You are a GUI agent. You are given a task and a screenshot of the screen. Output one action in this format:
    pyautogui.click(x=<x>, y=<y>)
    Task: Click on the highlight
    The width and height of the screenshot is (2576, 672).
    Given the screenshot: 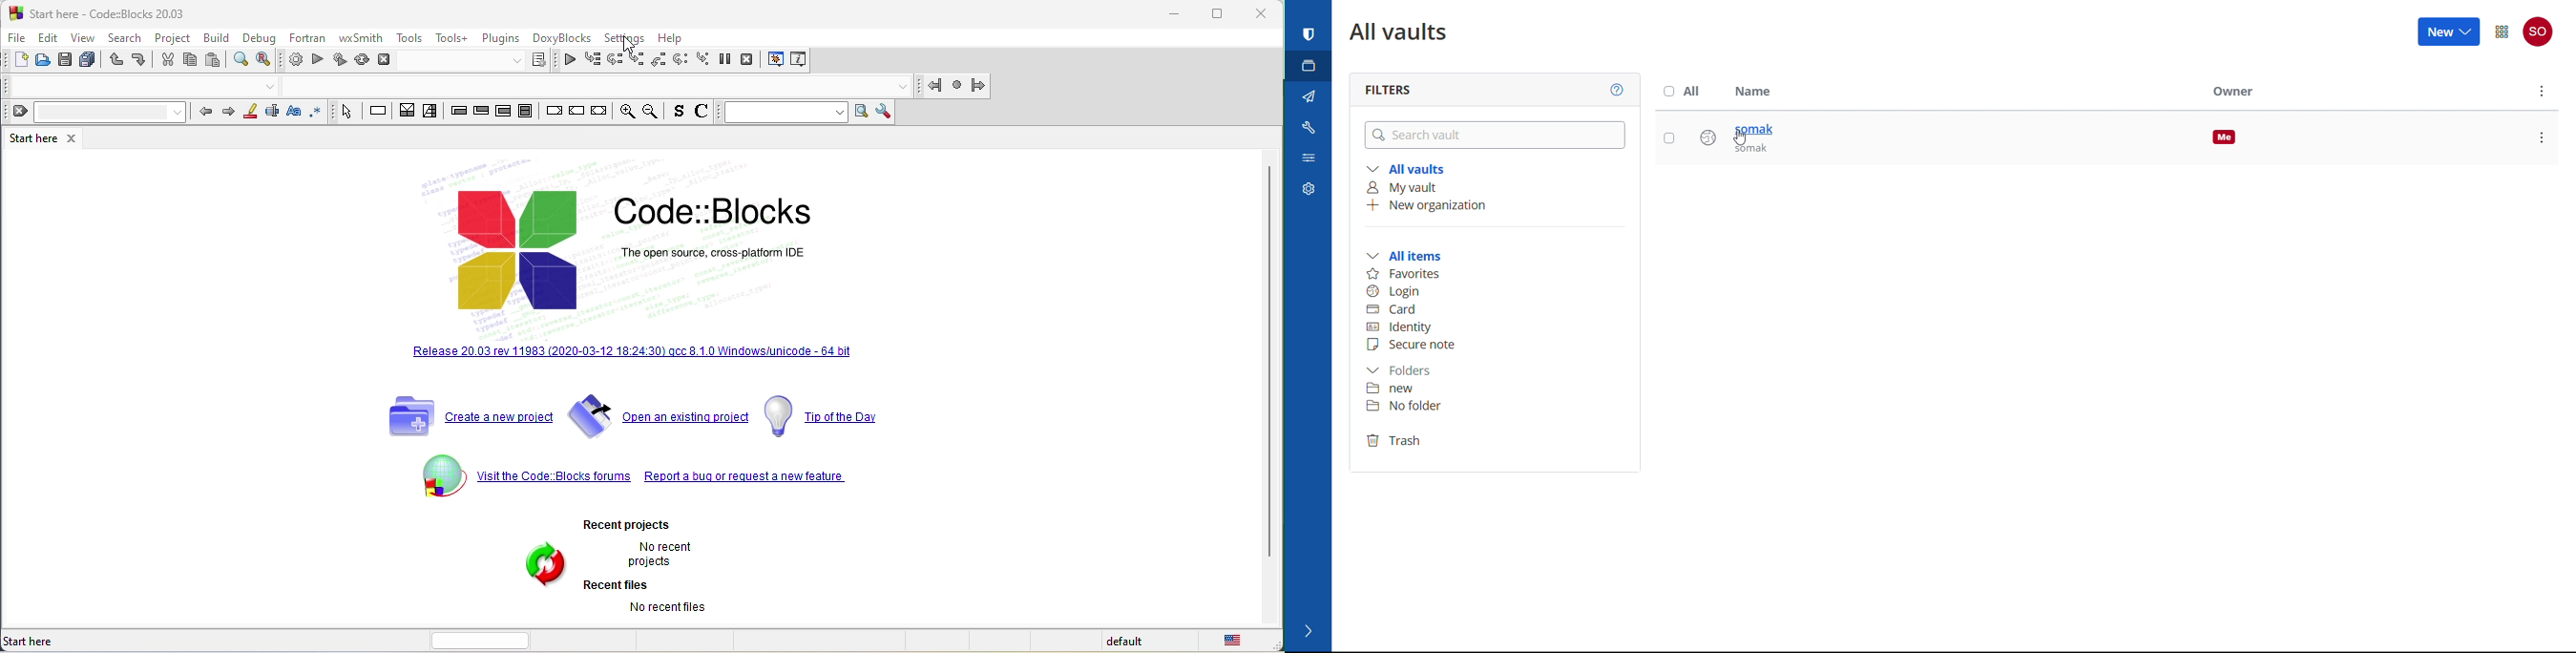 What is the action you would take?
    pyautogui.click(x=256, y=113)
    